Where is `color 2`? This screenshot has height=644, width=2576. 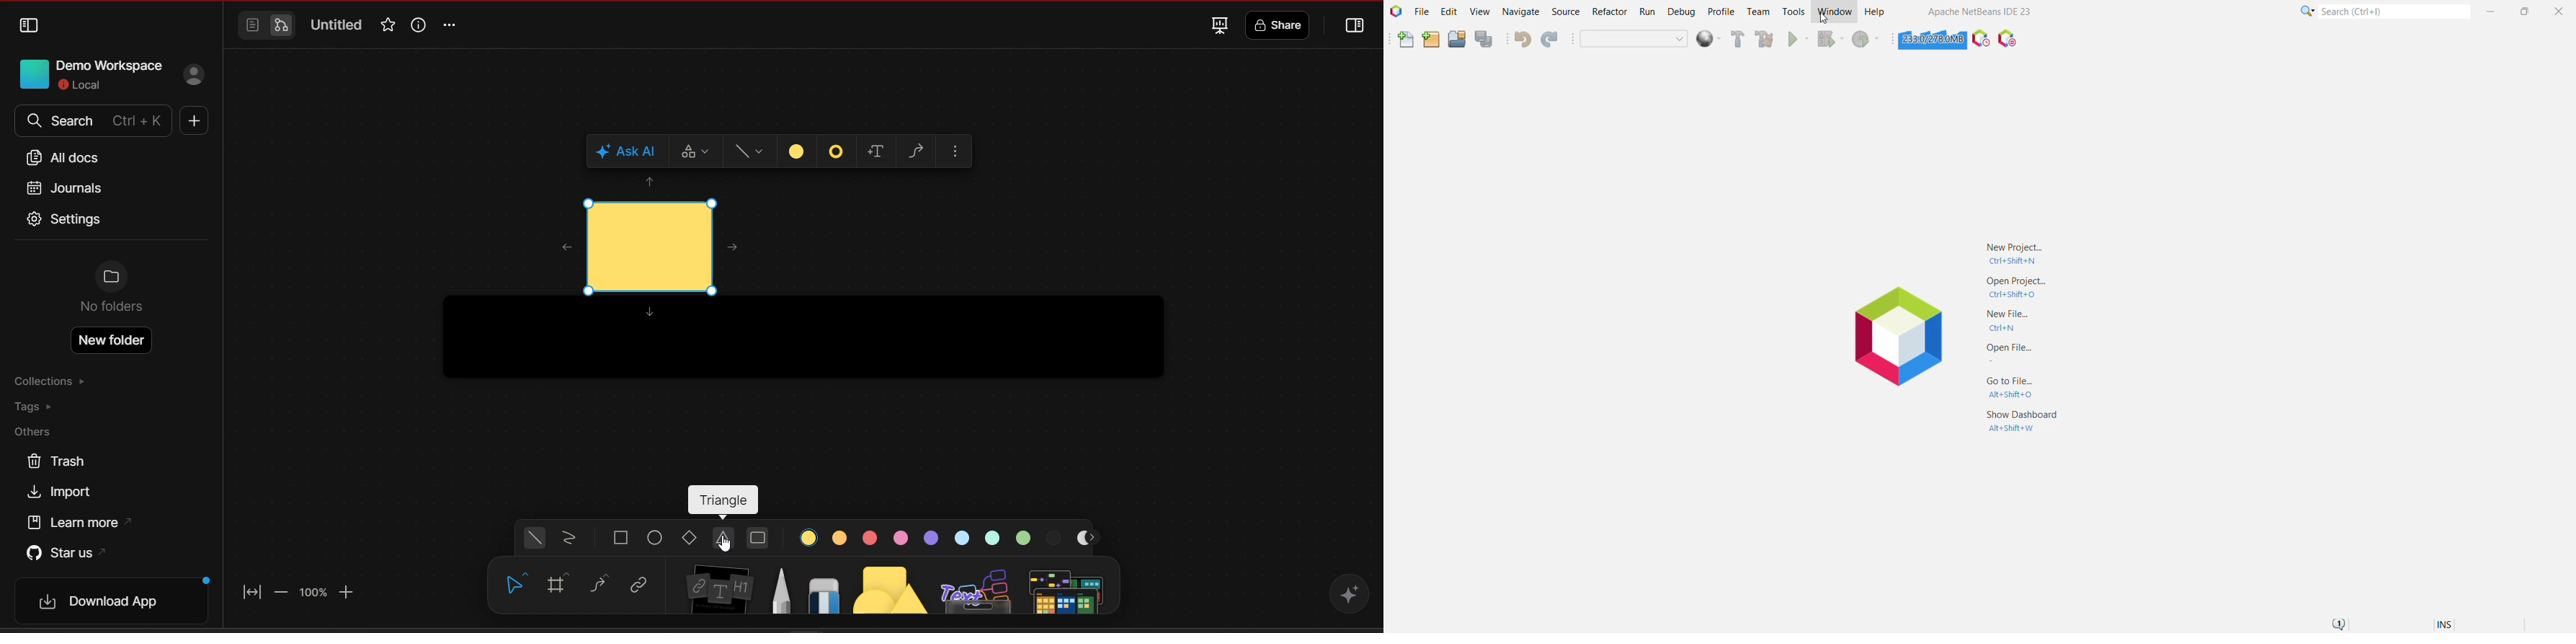
color 2 is located at coordinates (840, 536).